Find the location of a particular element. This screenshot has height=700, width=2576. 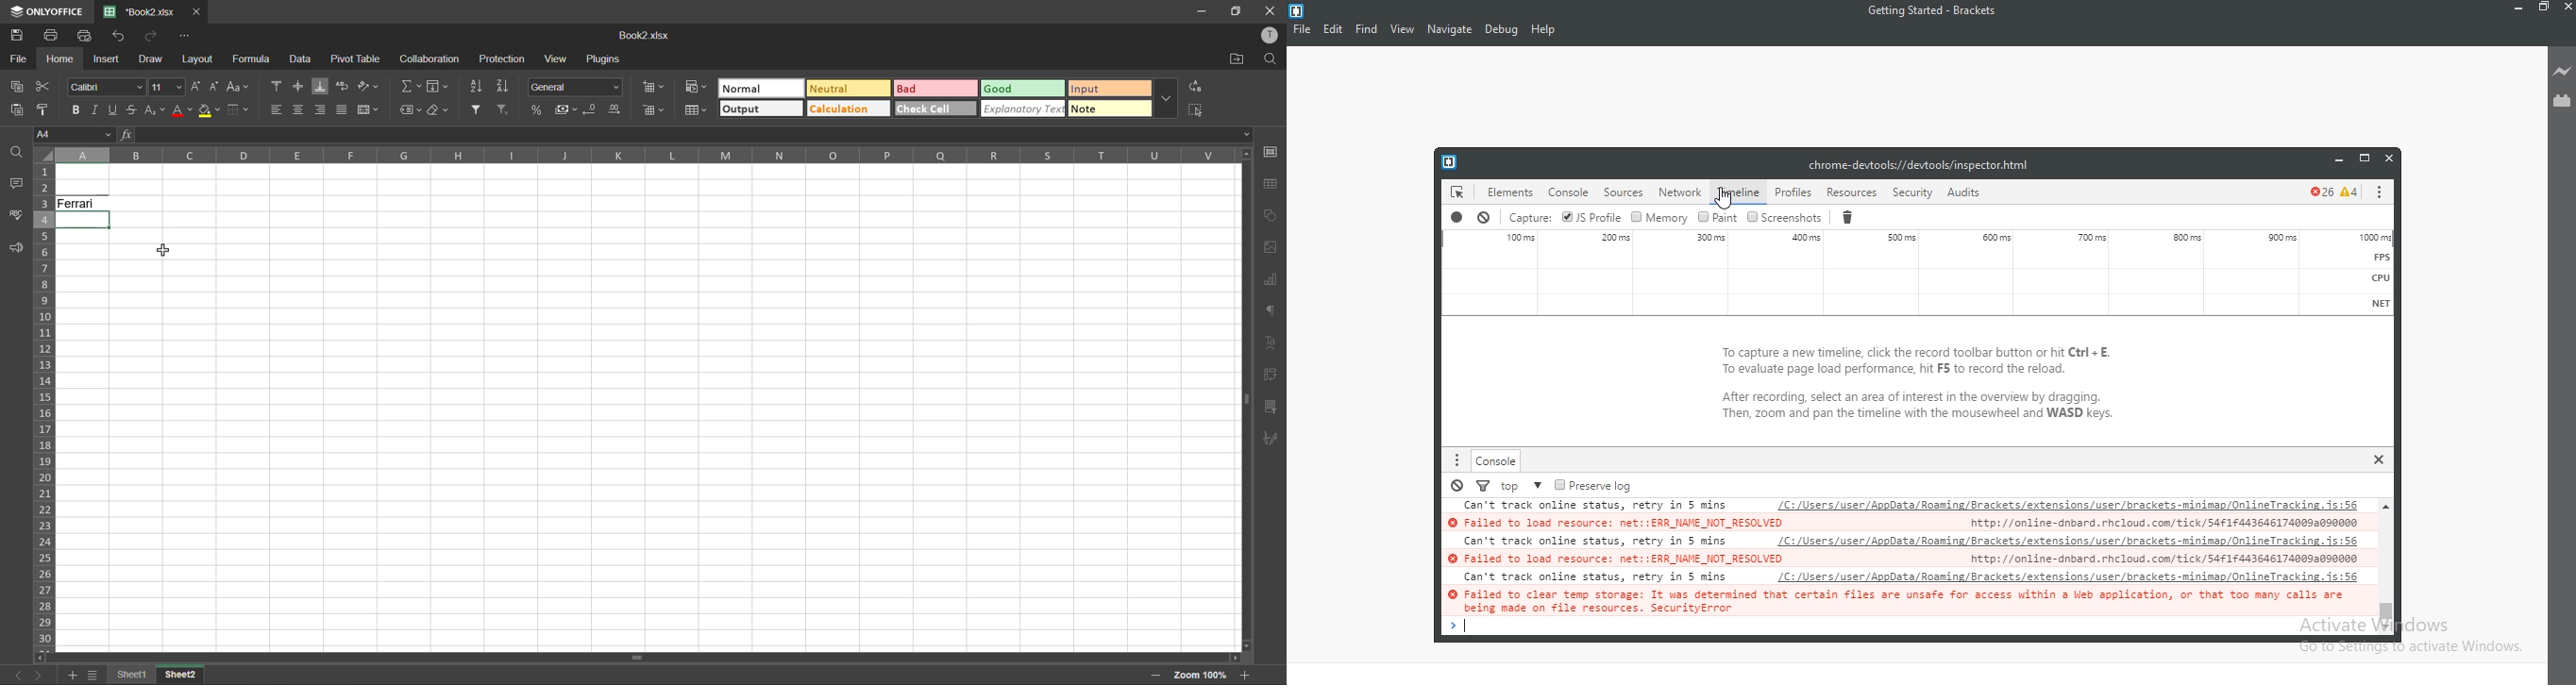

close is located at coordinates (2388, 159).